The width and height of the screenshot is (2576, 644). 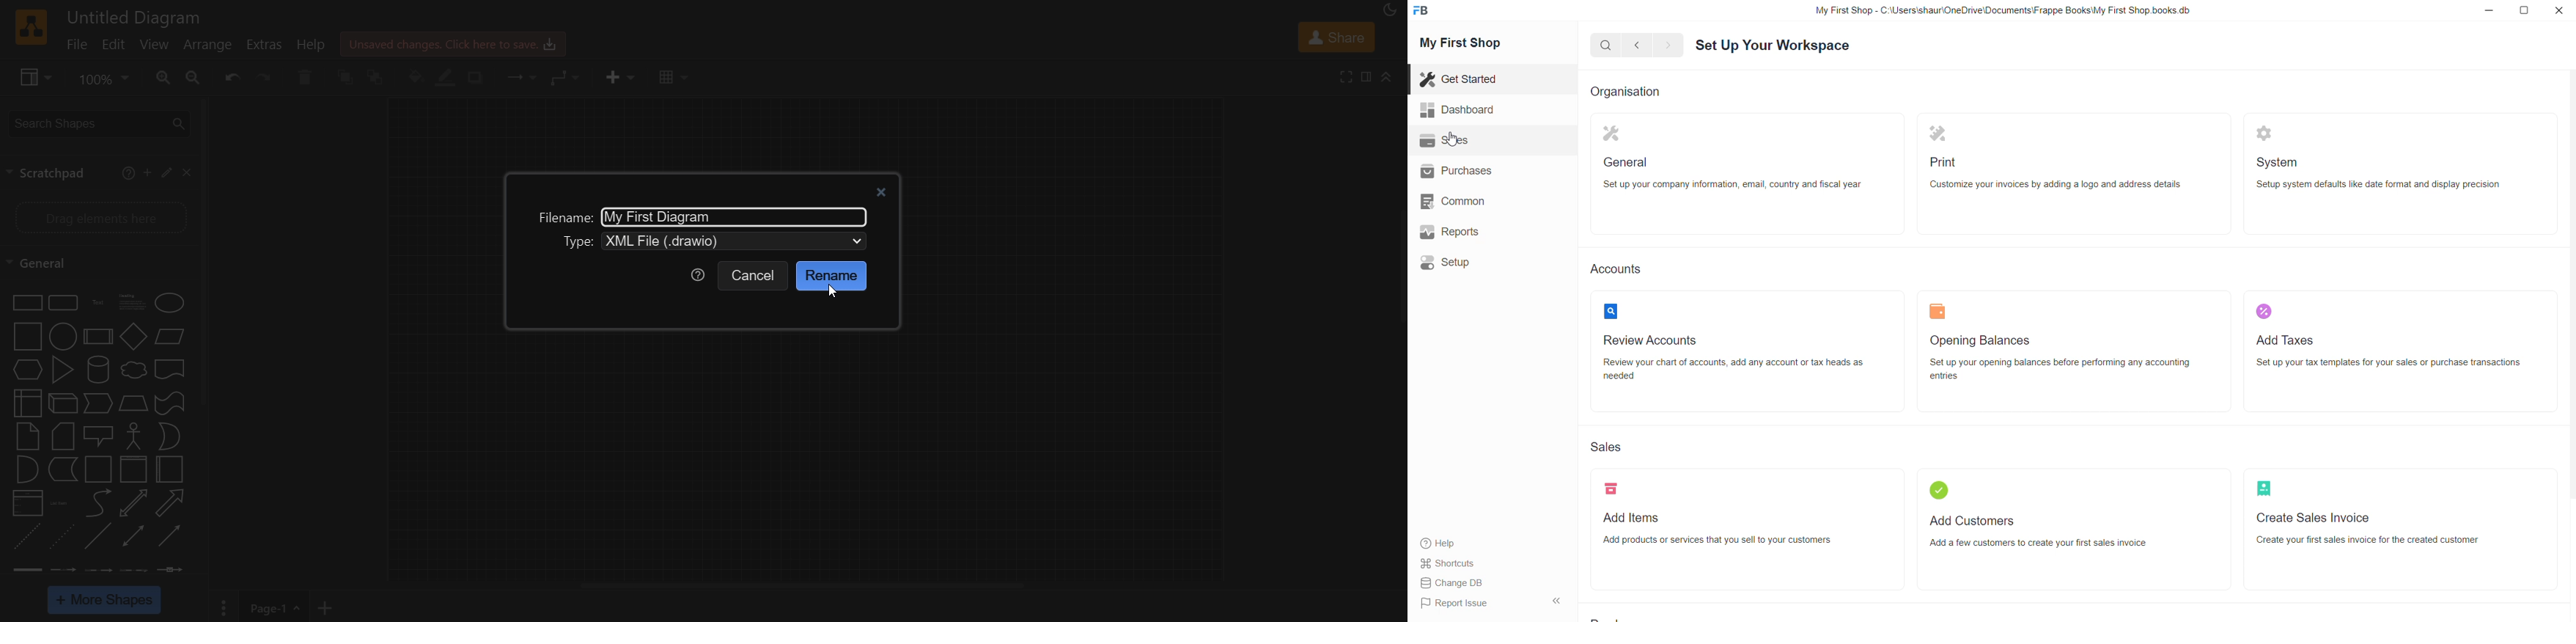 I want to click on cursor, so click(x=831, y=290).